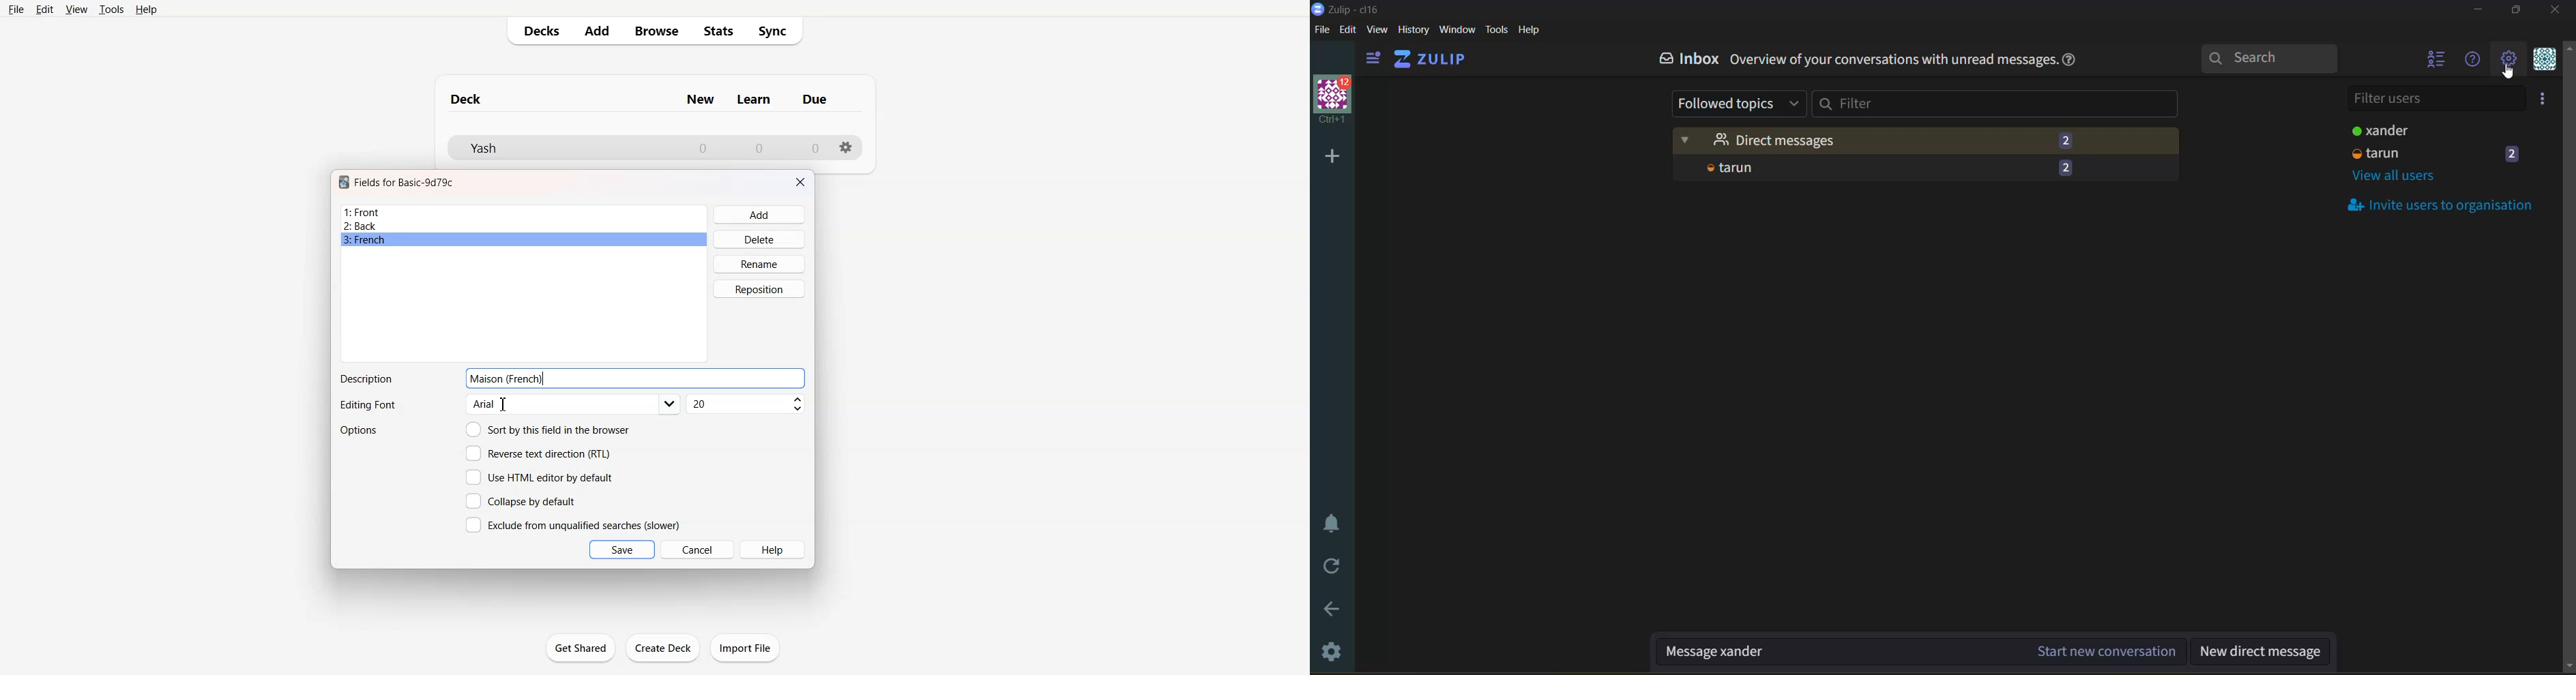  I want to click on history, so click(1413, 32).